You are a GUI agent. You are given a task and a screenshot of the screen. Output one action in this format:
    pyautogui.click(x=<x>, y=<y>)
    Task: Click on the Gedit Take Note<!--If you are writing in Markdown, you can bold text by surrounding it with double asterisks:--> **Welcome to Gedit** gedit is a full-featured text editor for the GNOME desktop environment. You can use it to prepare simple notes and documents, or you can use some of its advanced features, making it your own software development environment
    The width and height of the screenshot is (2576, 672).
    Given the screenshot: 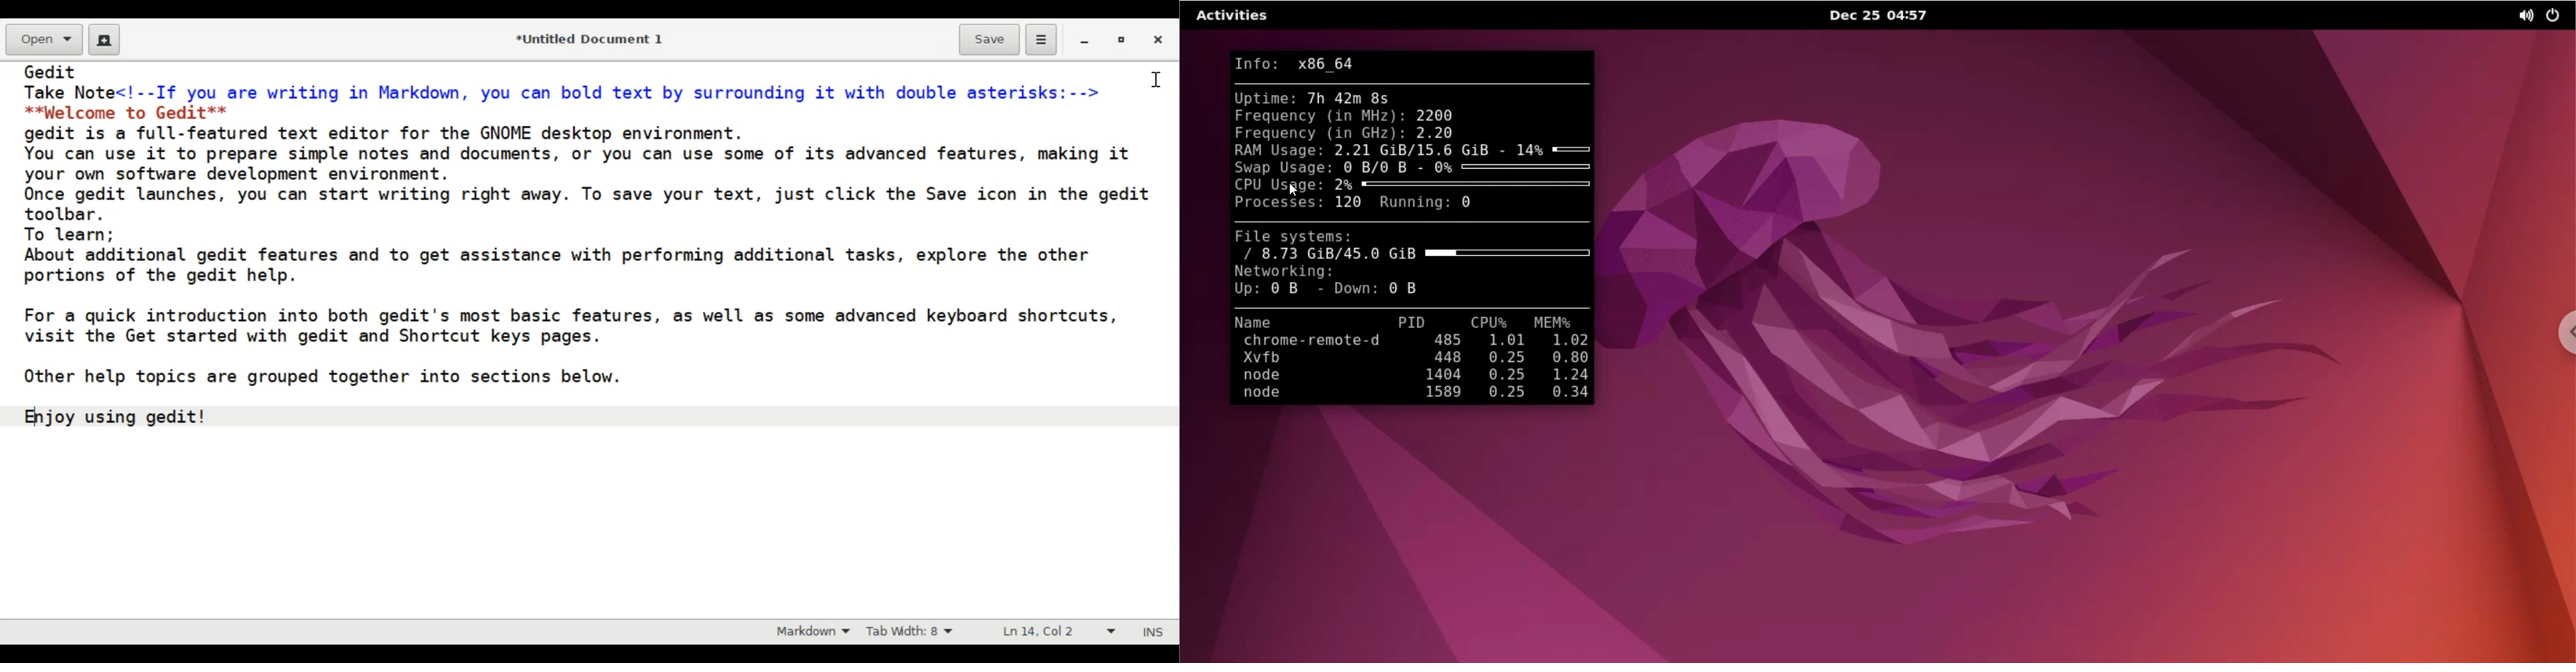 What is the action you would take?
    pyautogui.click(x=590, y=340)
    